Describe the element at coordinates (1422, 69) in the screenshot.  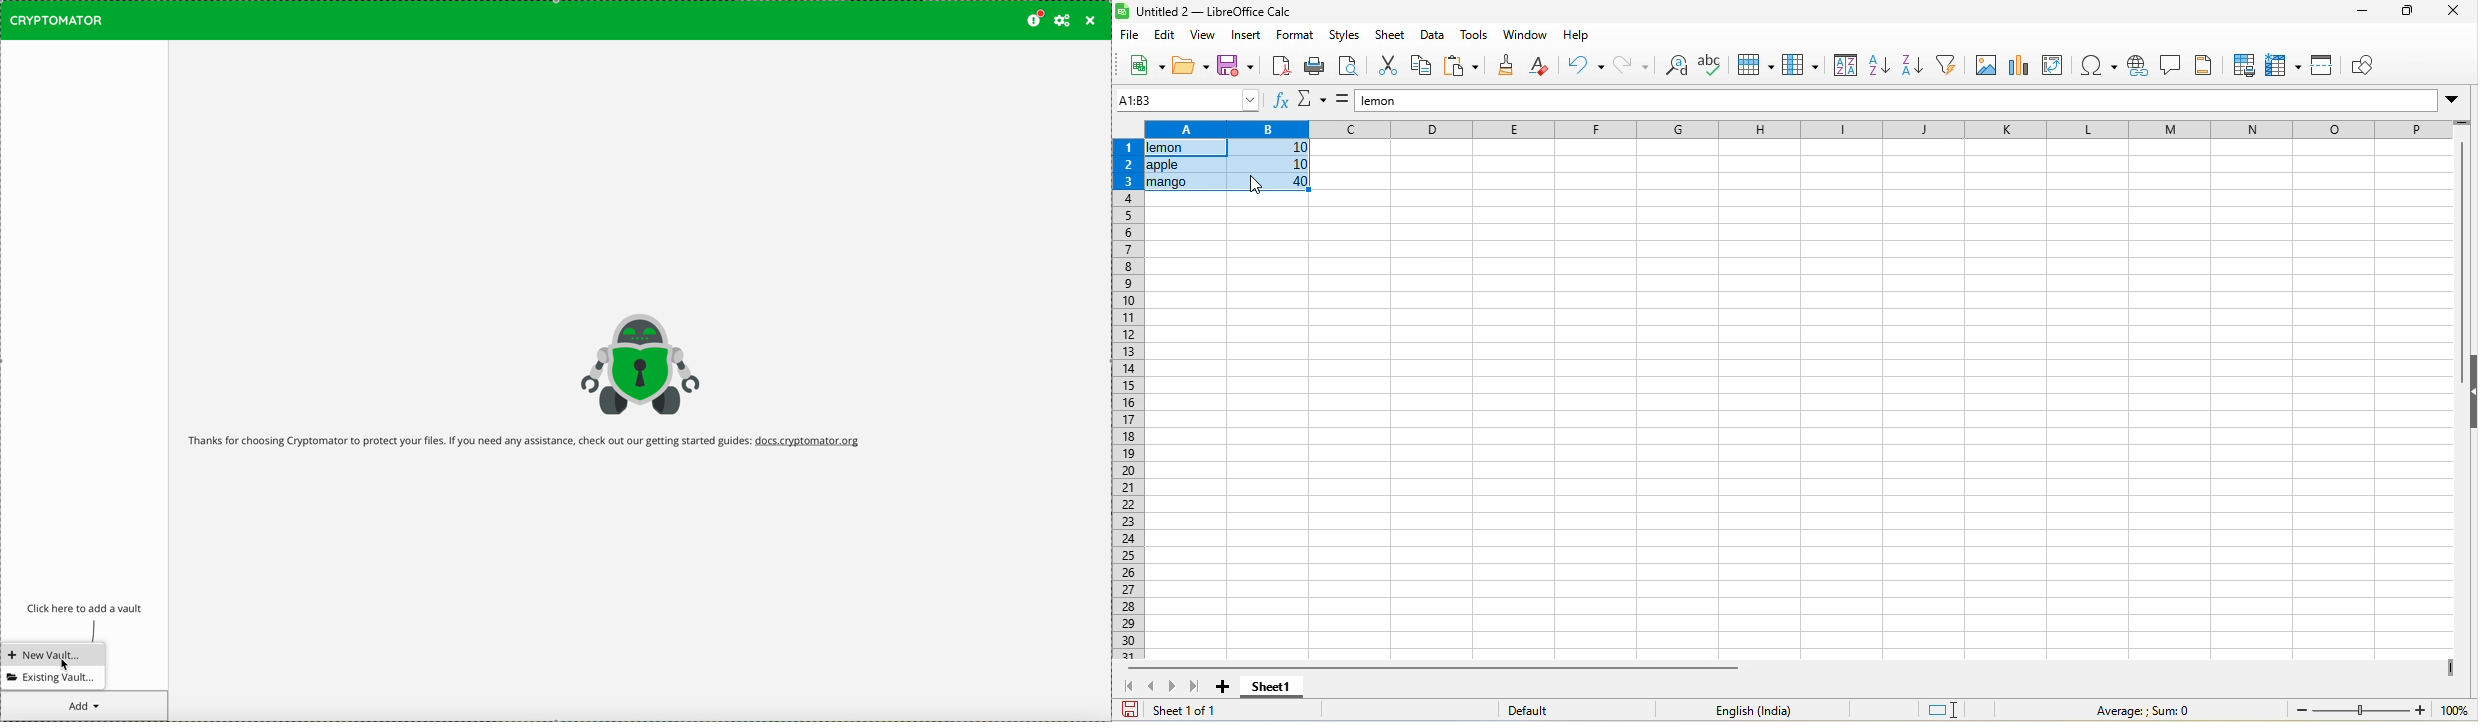
I see `copy` at that location.